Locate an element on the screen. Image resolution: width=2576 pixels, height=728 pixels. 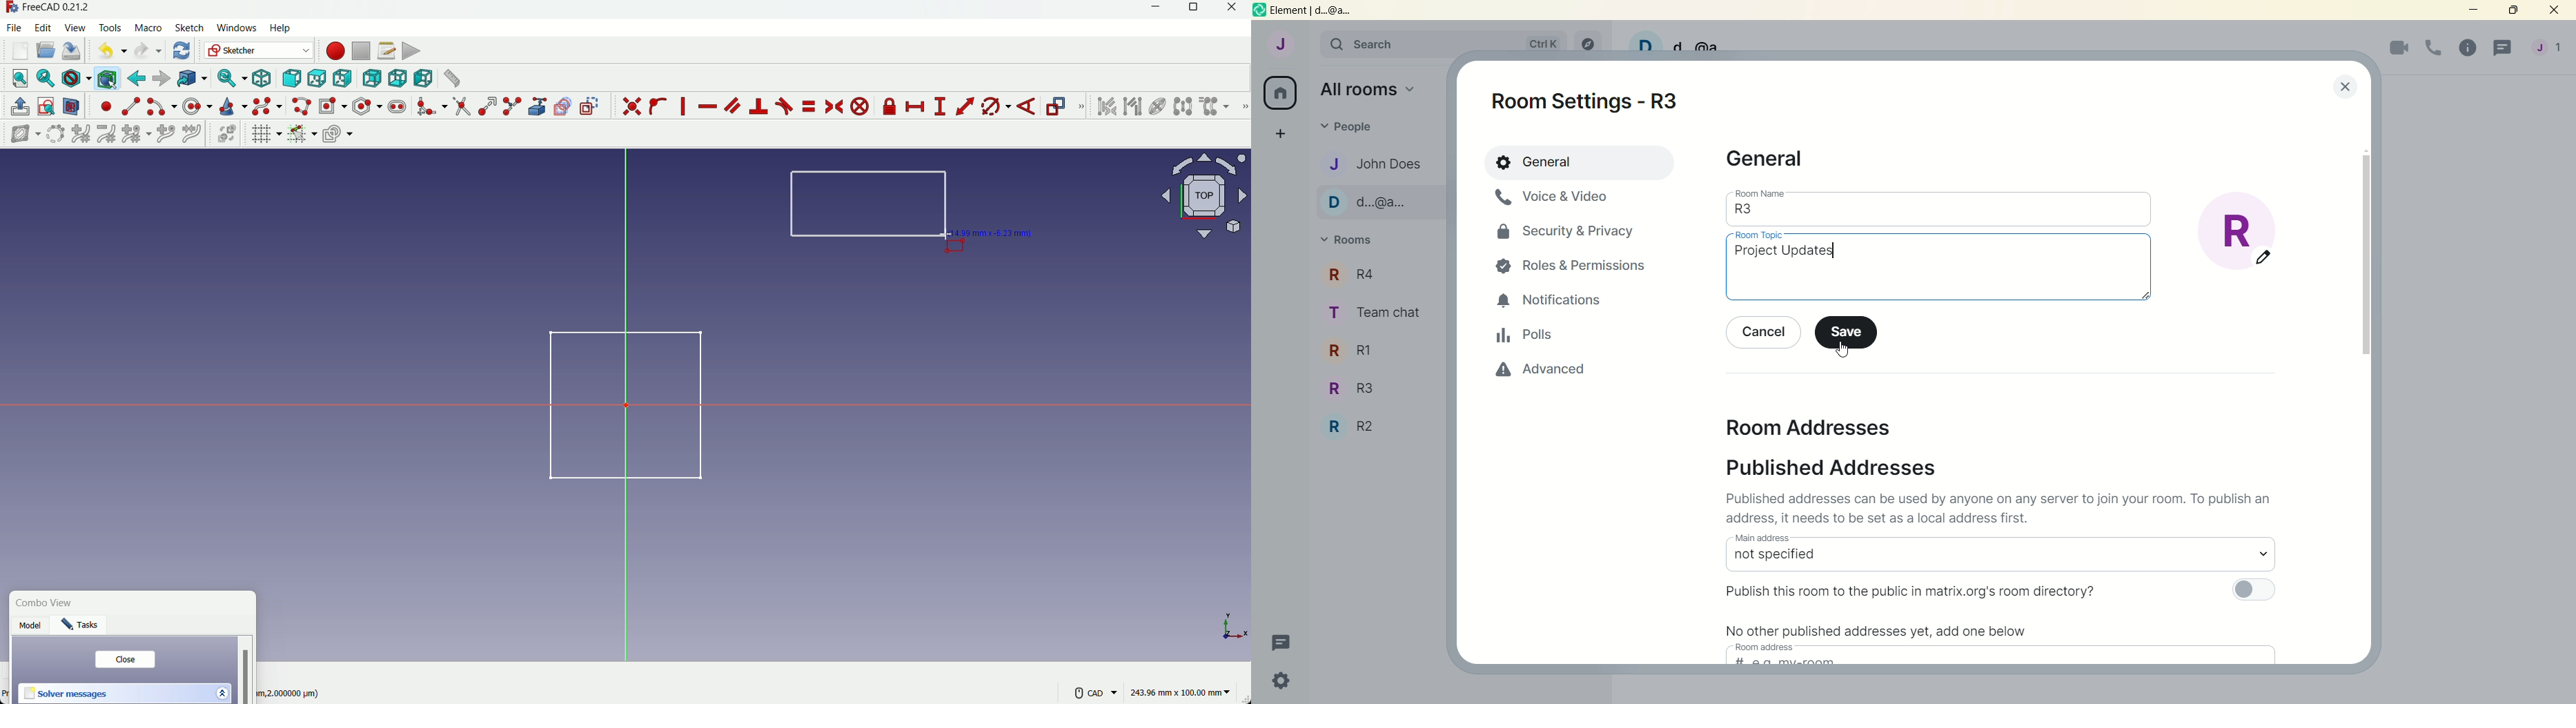
sync view is located at coordinates (229, 79).